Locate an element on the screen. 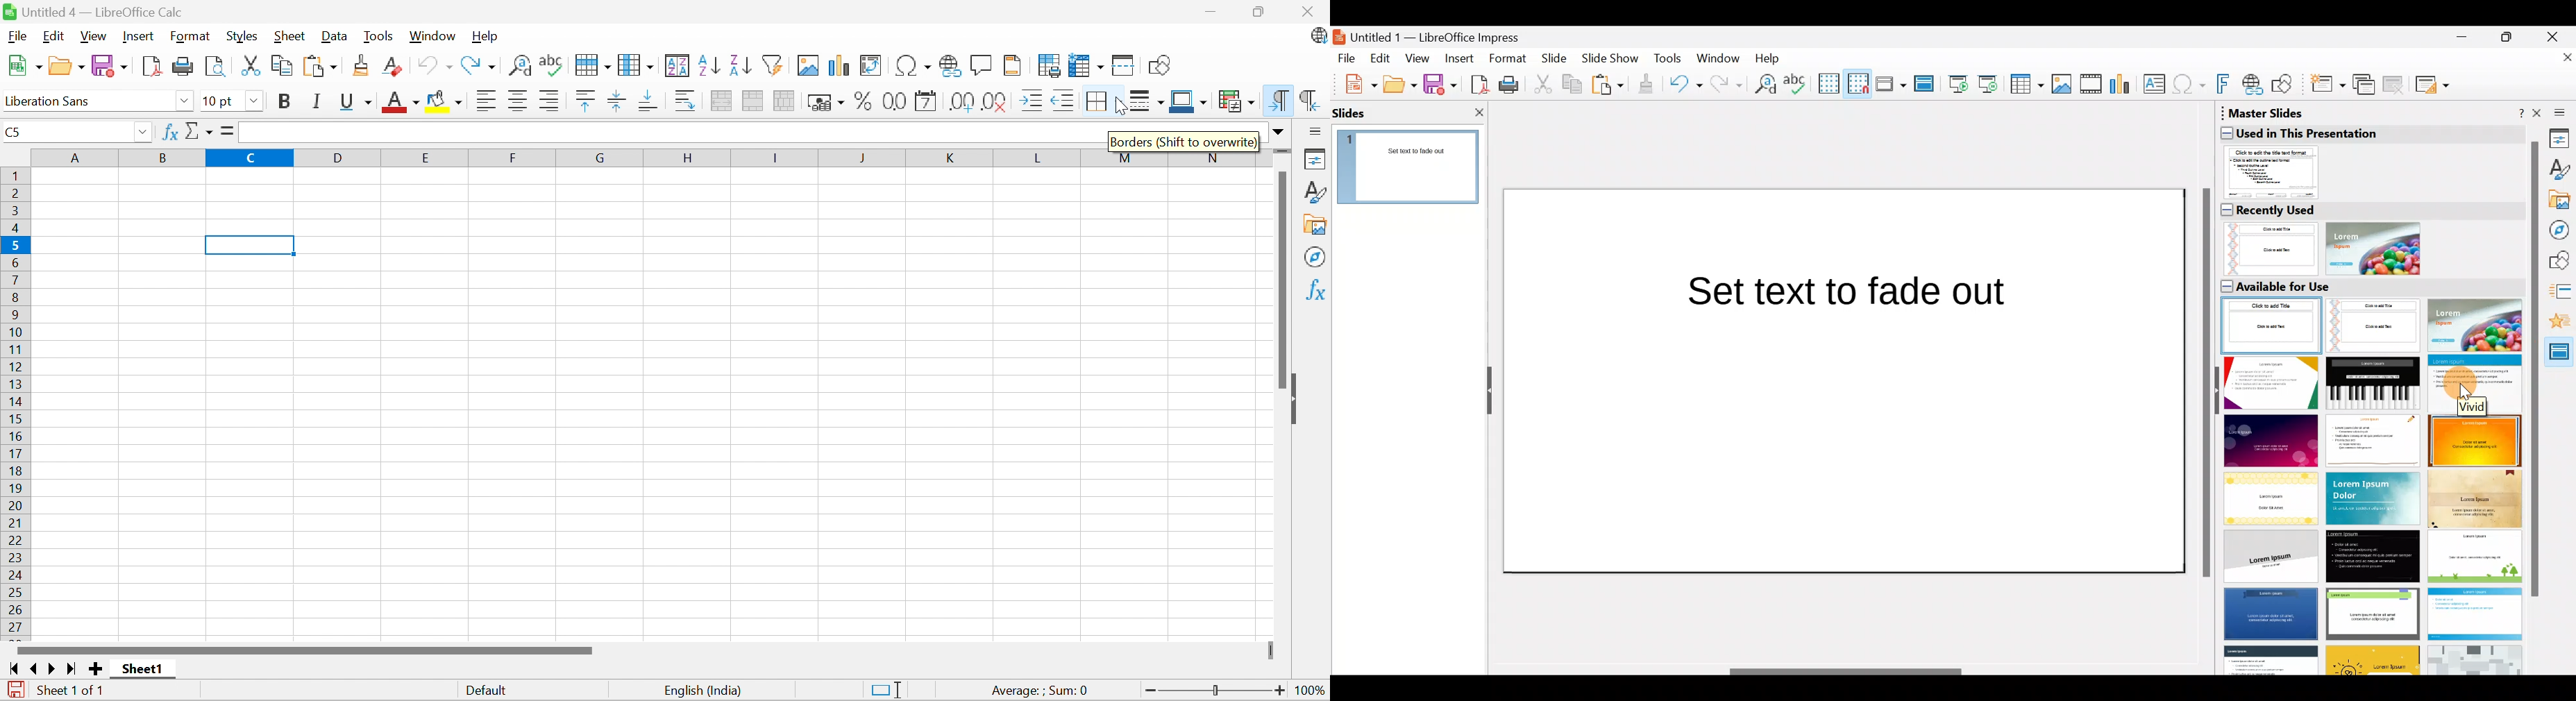 The height and width of the screenshot is (728, 2576). Redo is located at coordinates (478, 67).